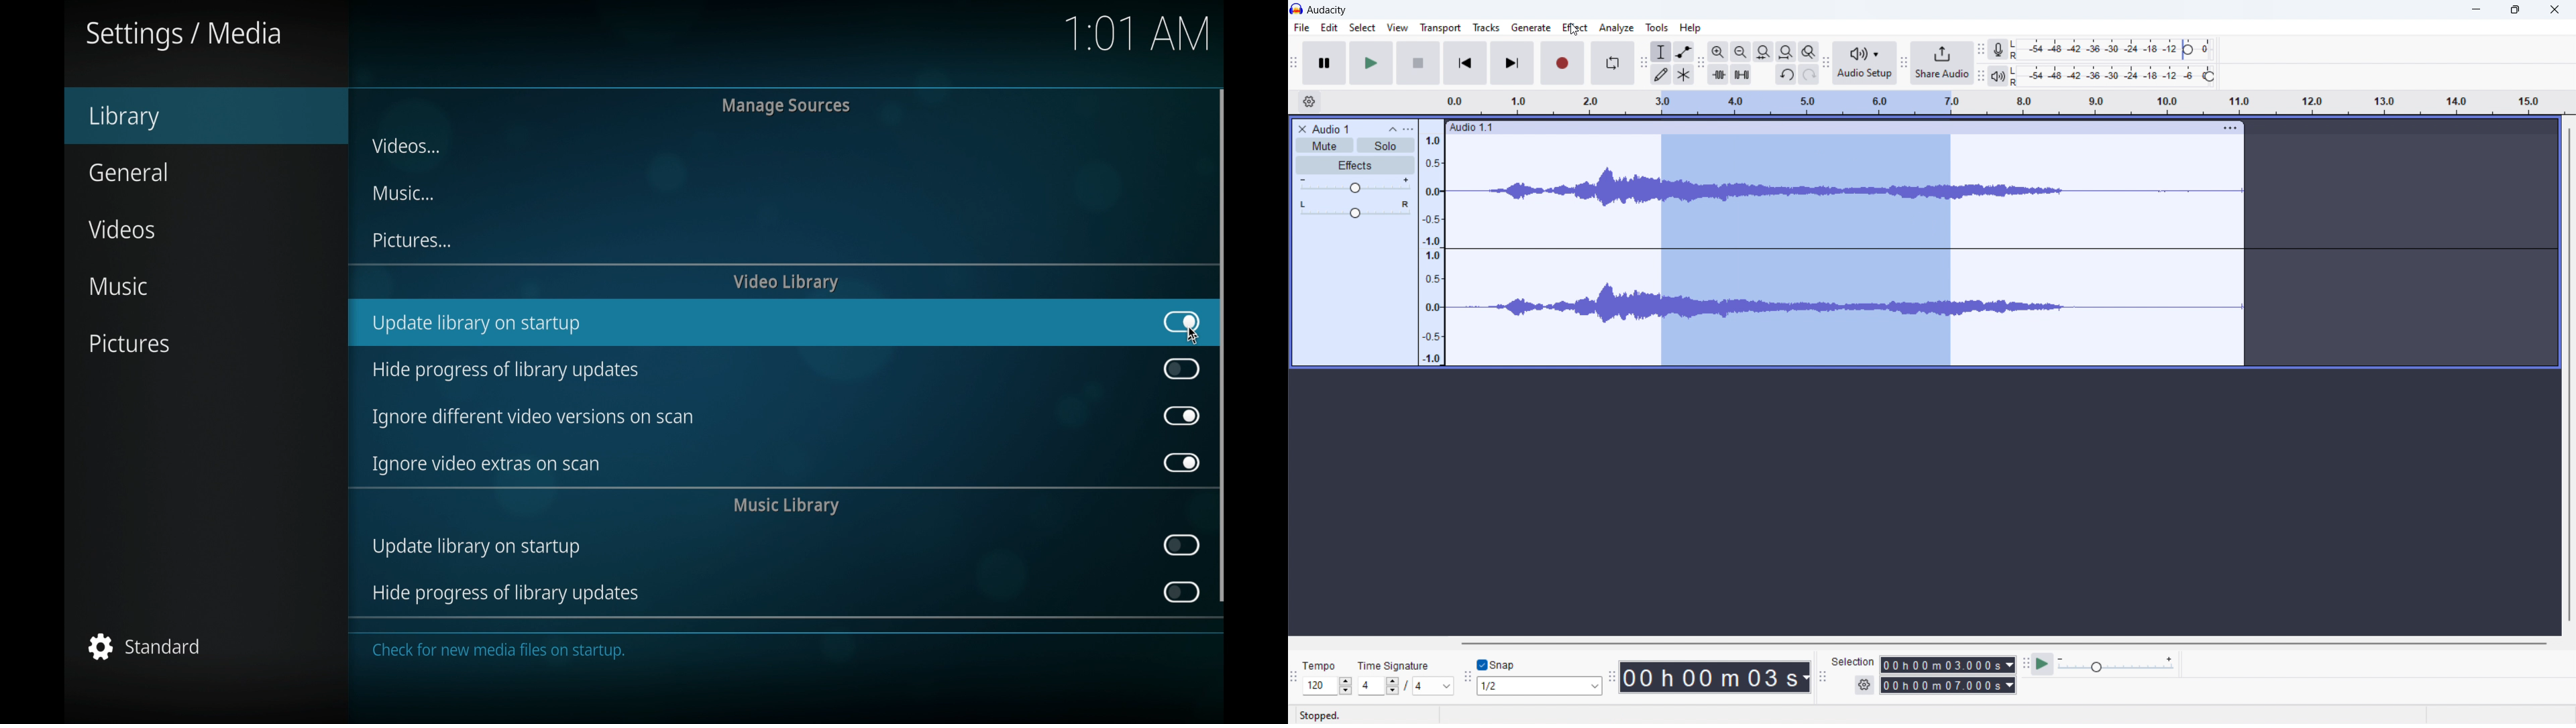 The height and width of the screenshot is (728, 2576). Describe the element at coordinates (1611, 64) in the screenshot. I see `enable looping` at that location.